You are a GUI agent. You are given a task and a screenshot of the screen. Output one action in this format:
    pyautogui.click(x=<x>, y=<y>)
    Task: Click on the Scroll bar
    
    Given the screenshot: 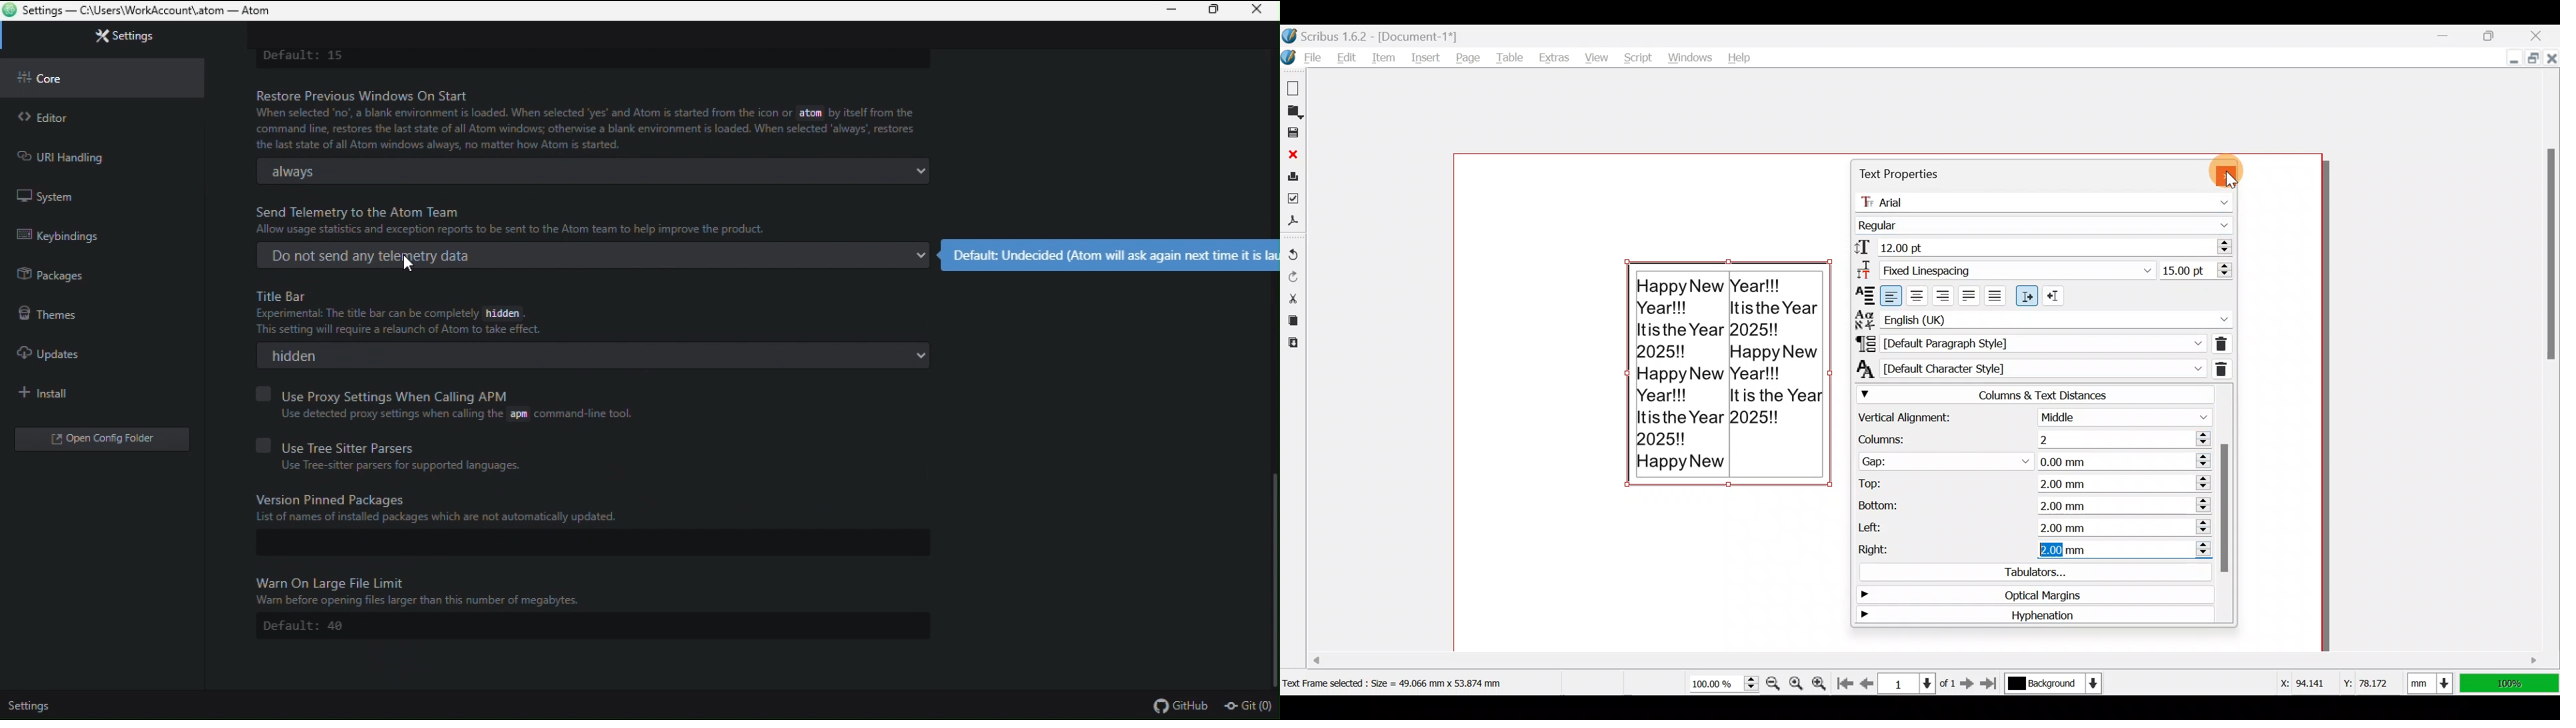 What is the action you would take?
    pyautogui.click(x=1819, y=657)
    